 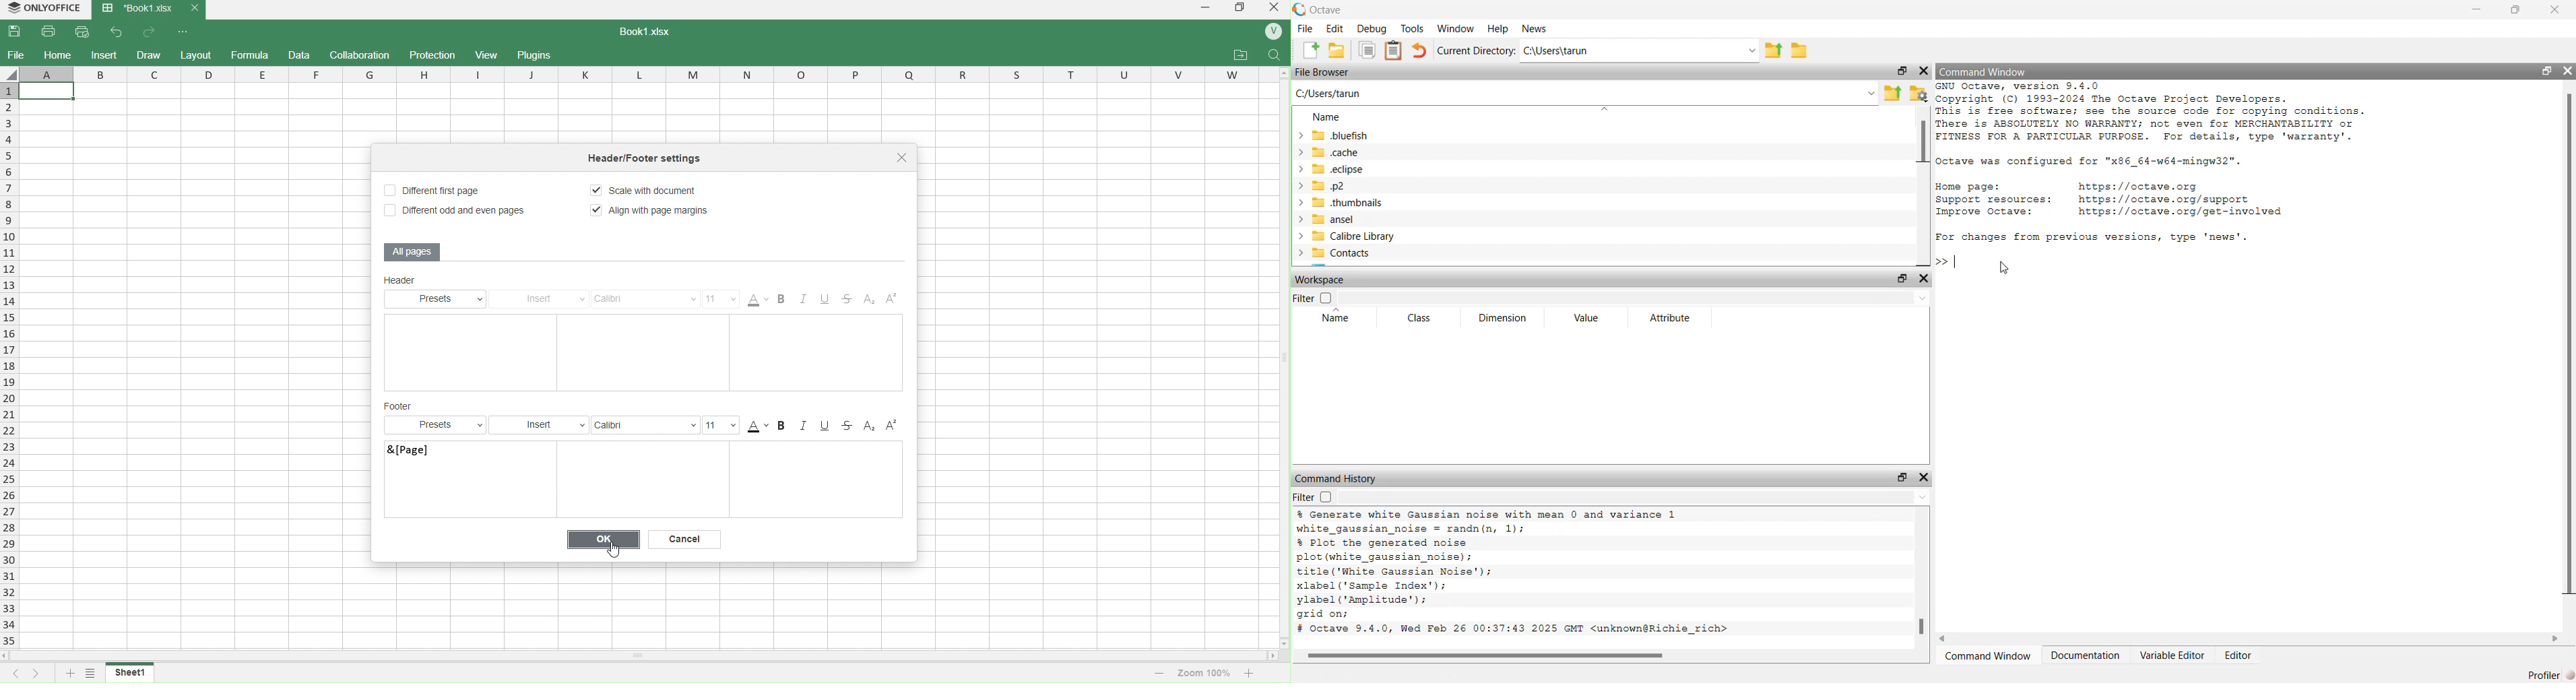 What do you see at coordinates (16, 55) in the screenshot?
I see `file` at bounding box center [16, 55].